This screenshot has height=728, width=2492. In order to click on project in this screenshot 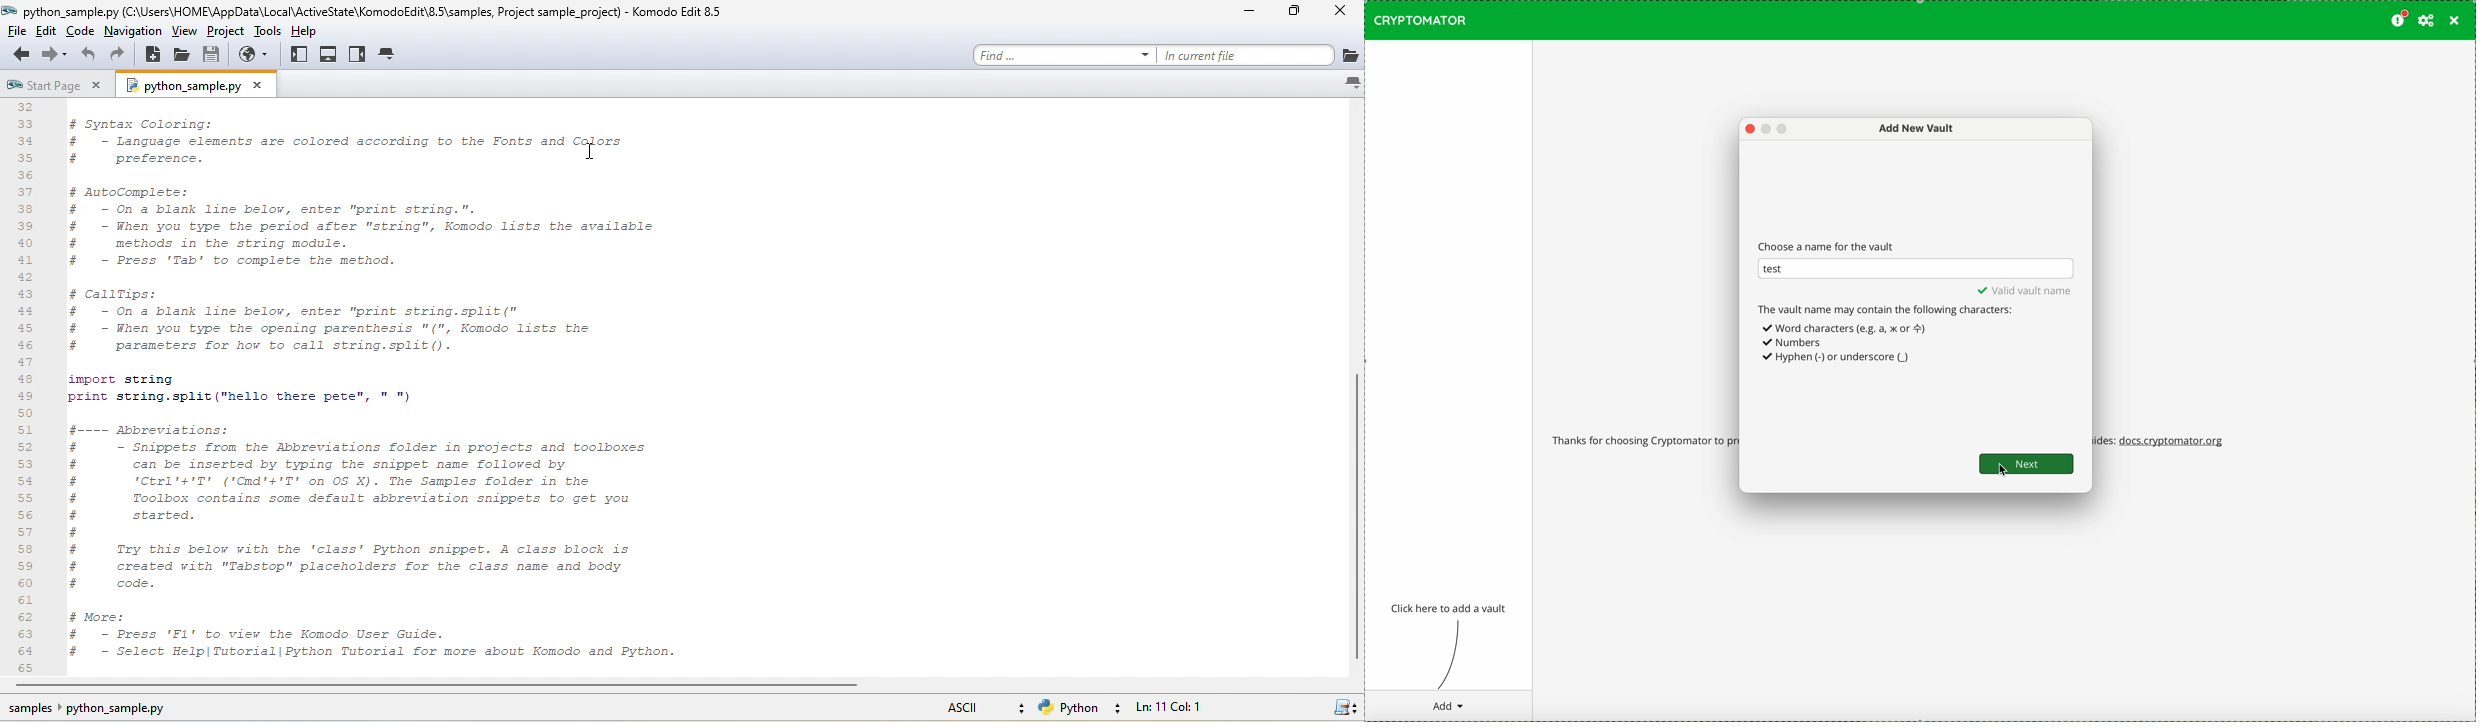, I will do `click(225, 34)`.